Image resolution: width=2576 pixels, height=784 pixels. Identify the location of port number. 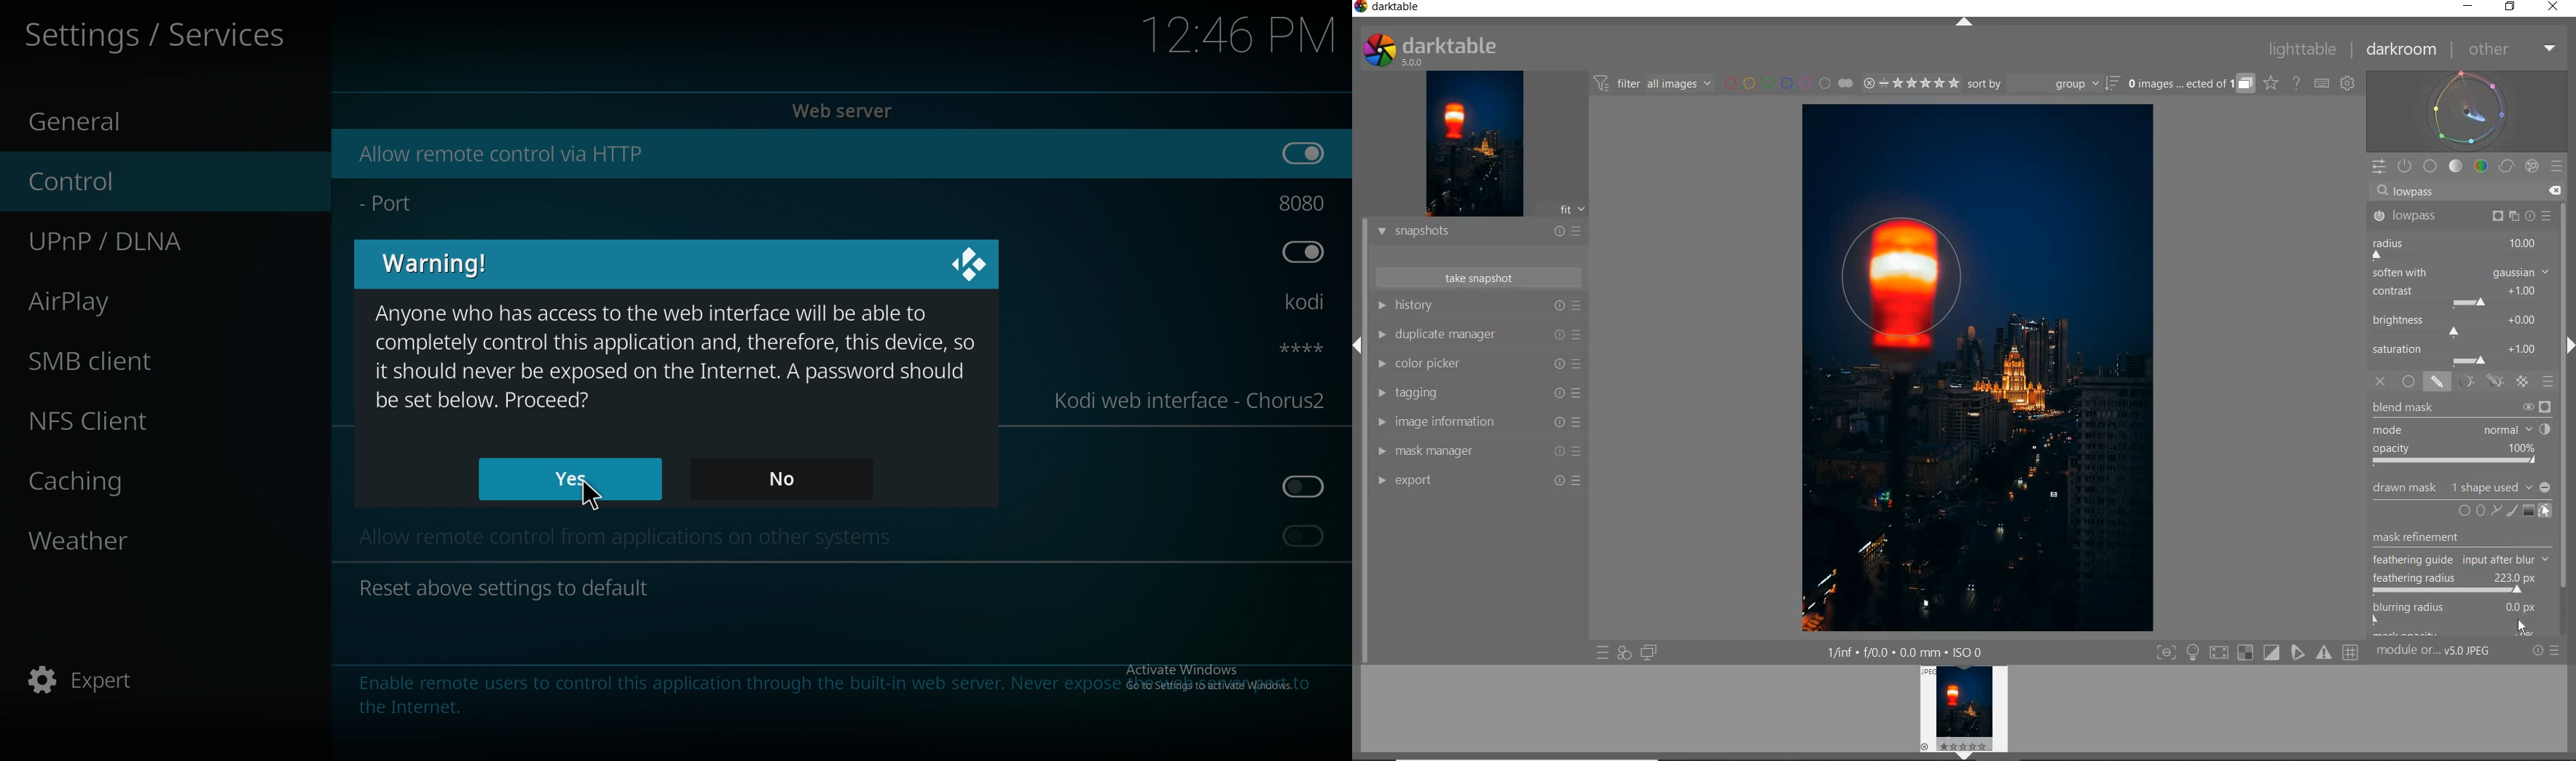
(1306, 200).